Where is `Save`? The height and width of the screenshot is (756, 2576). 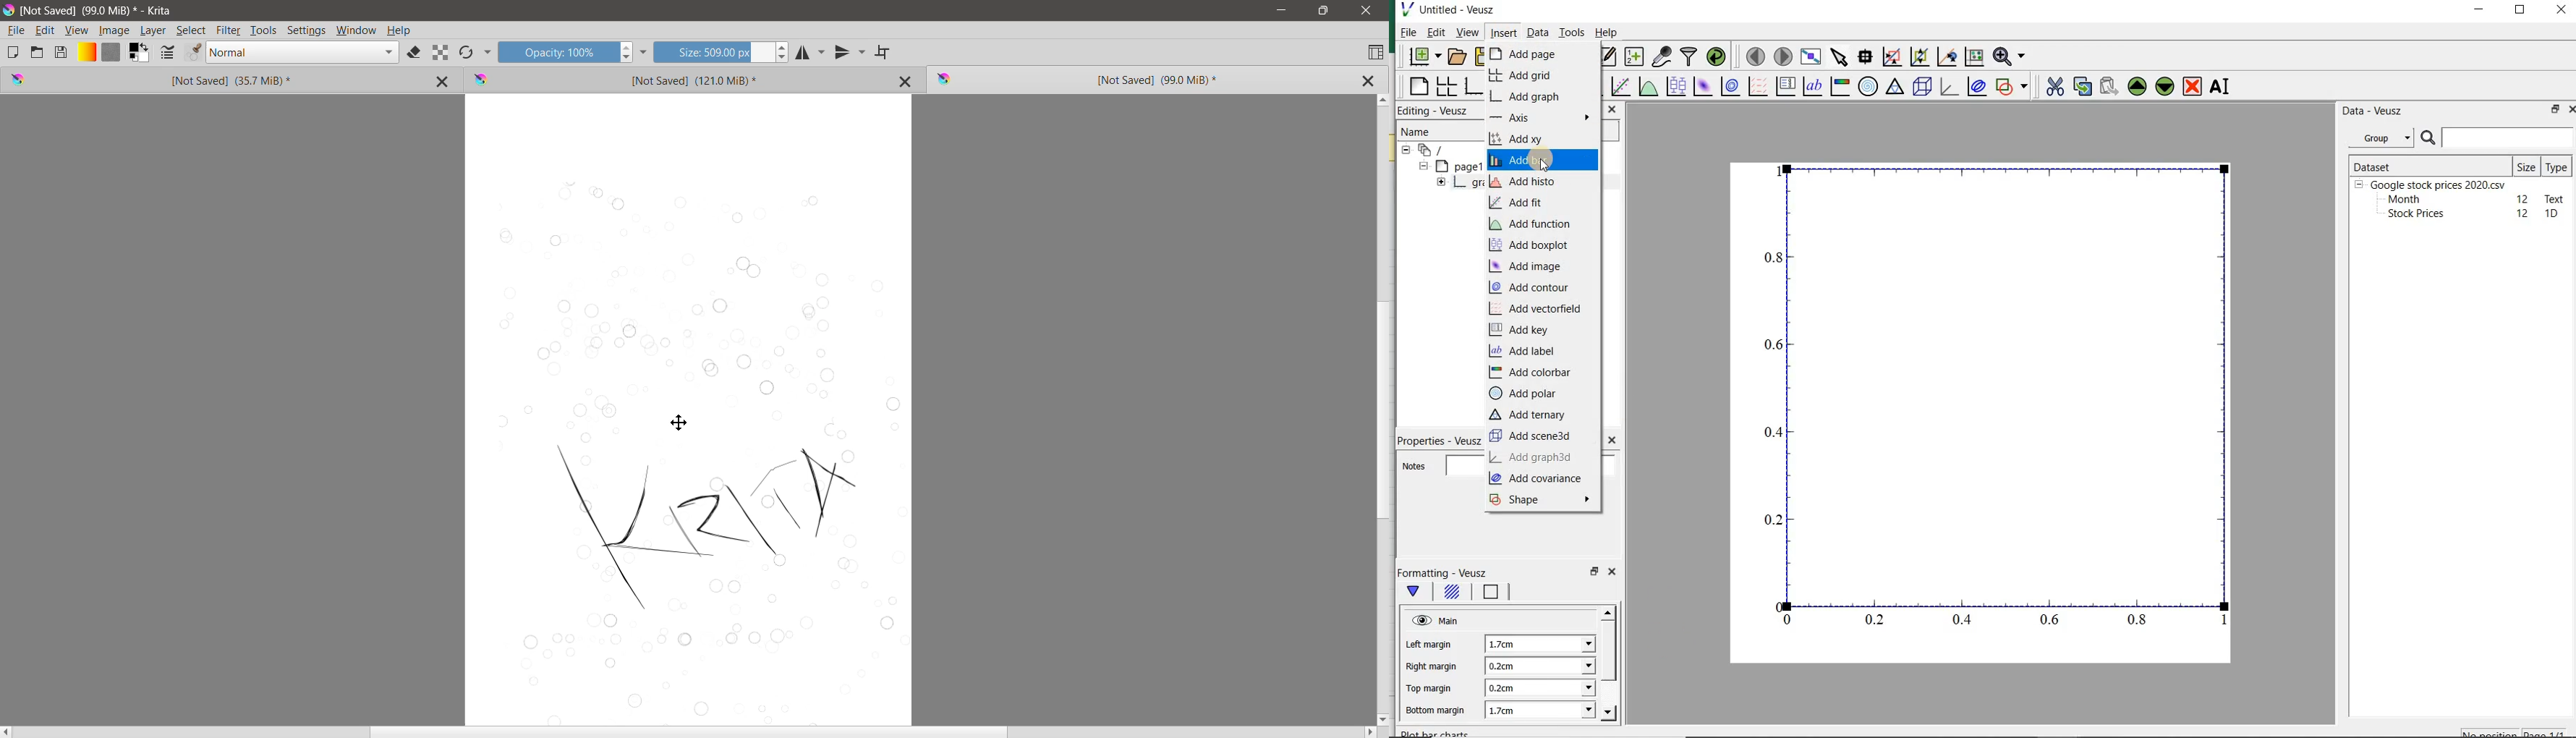 Save is located at coordinates (61, 51).